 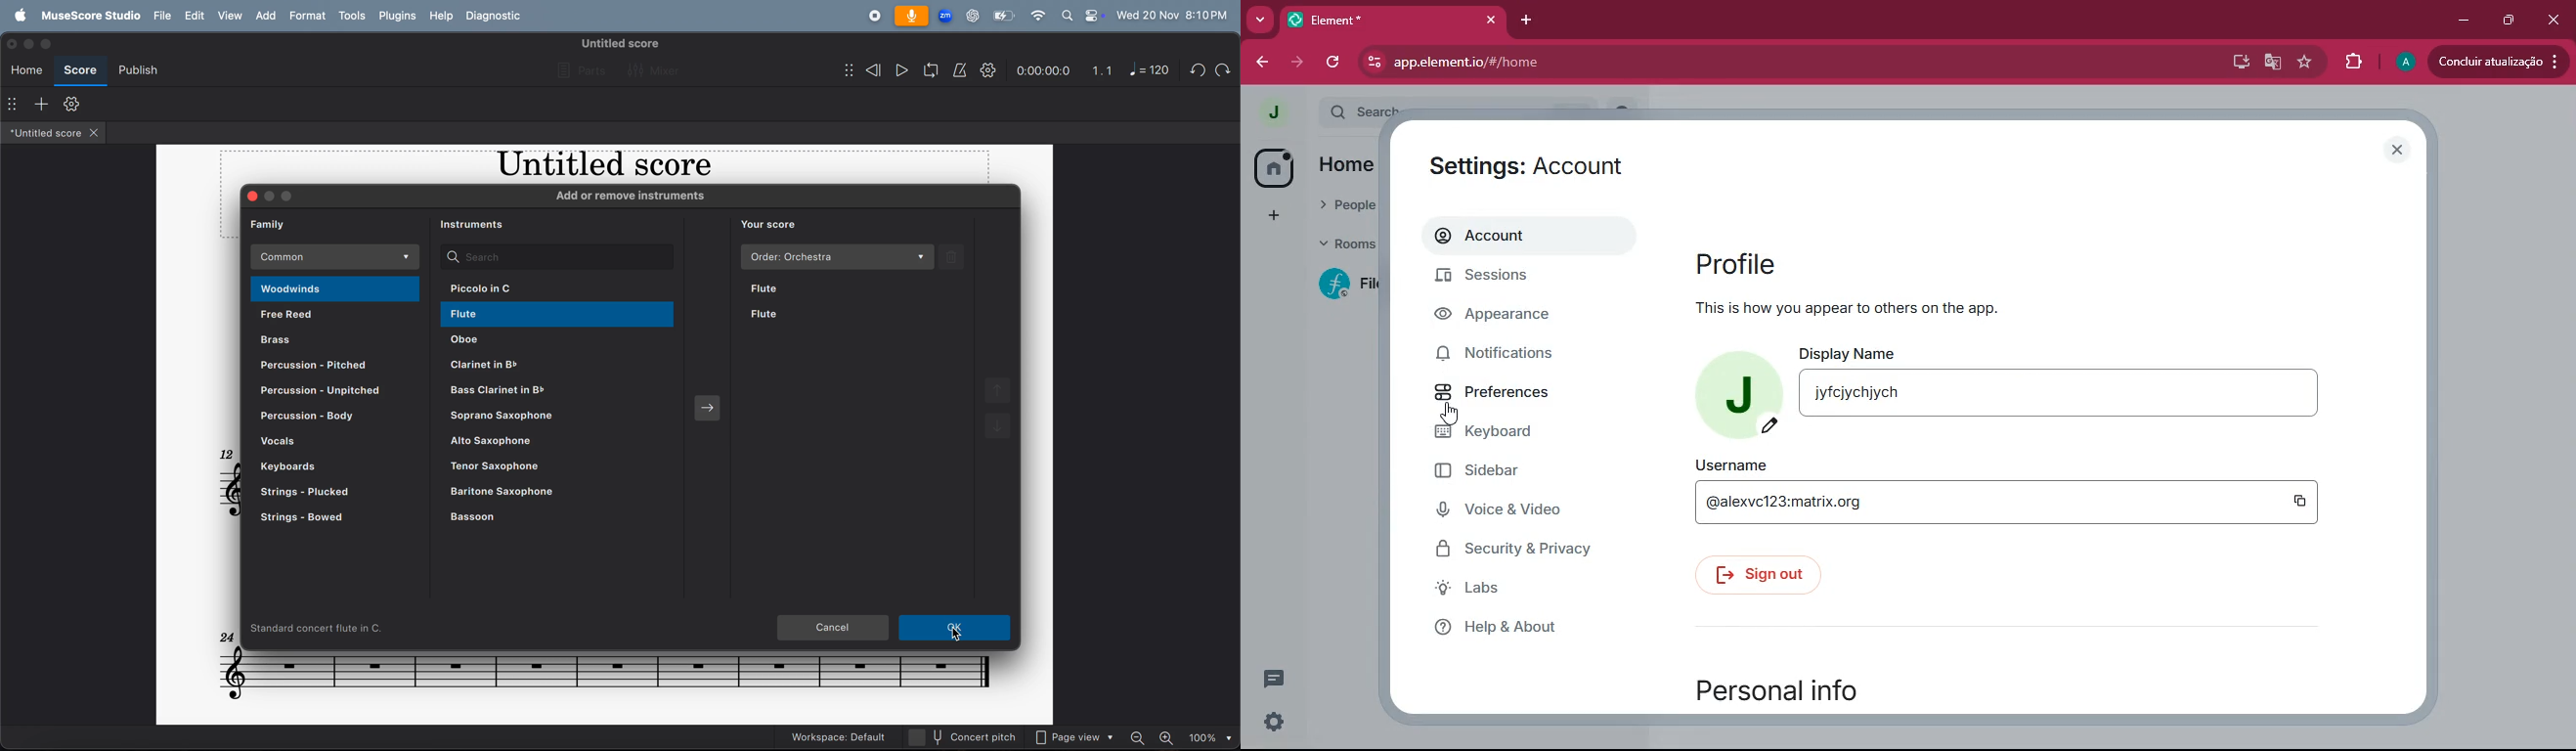 What do you see at coordinates (444, 16) in the screenshot?
I see `help` at bounding box center [444, 16].